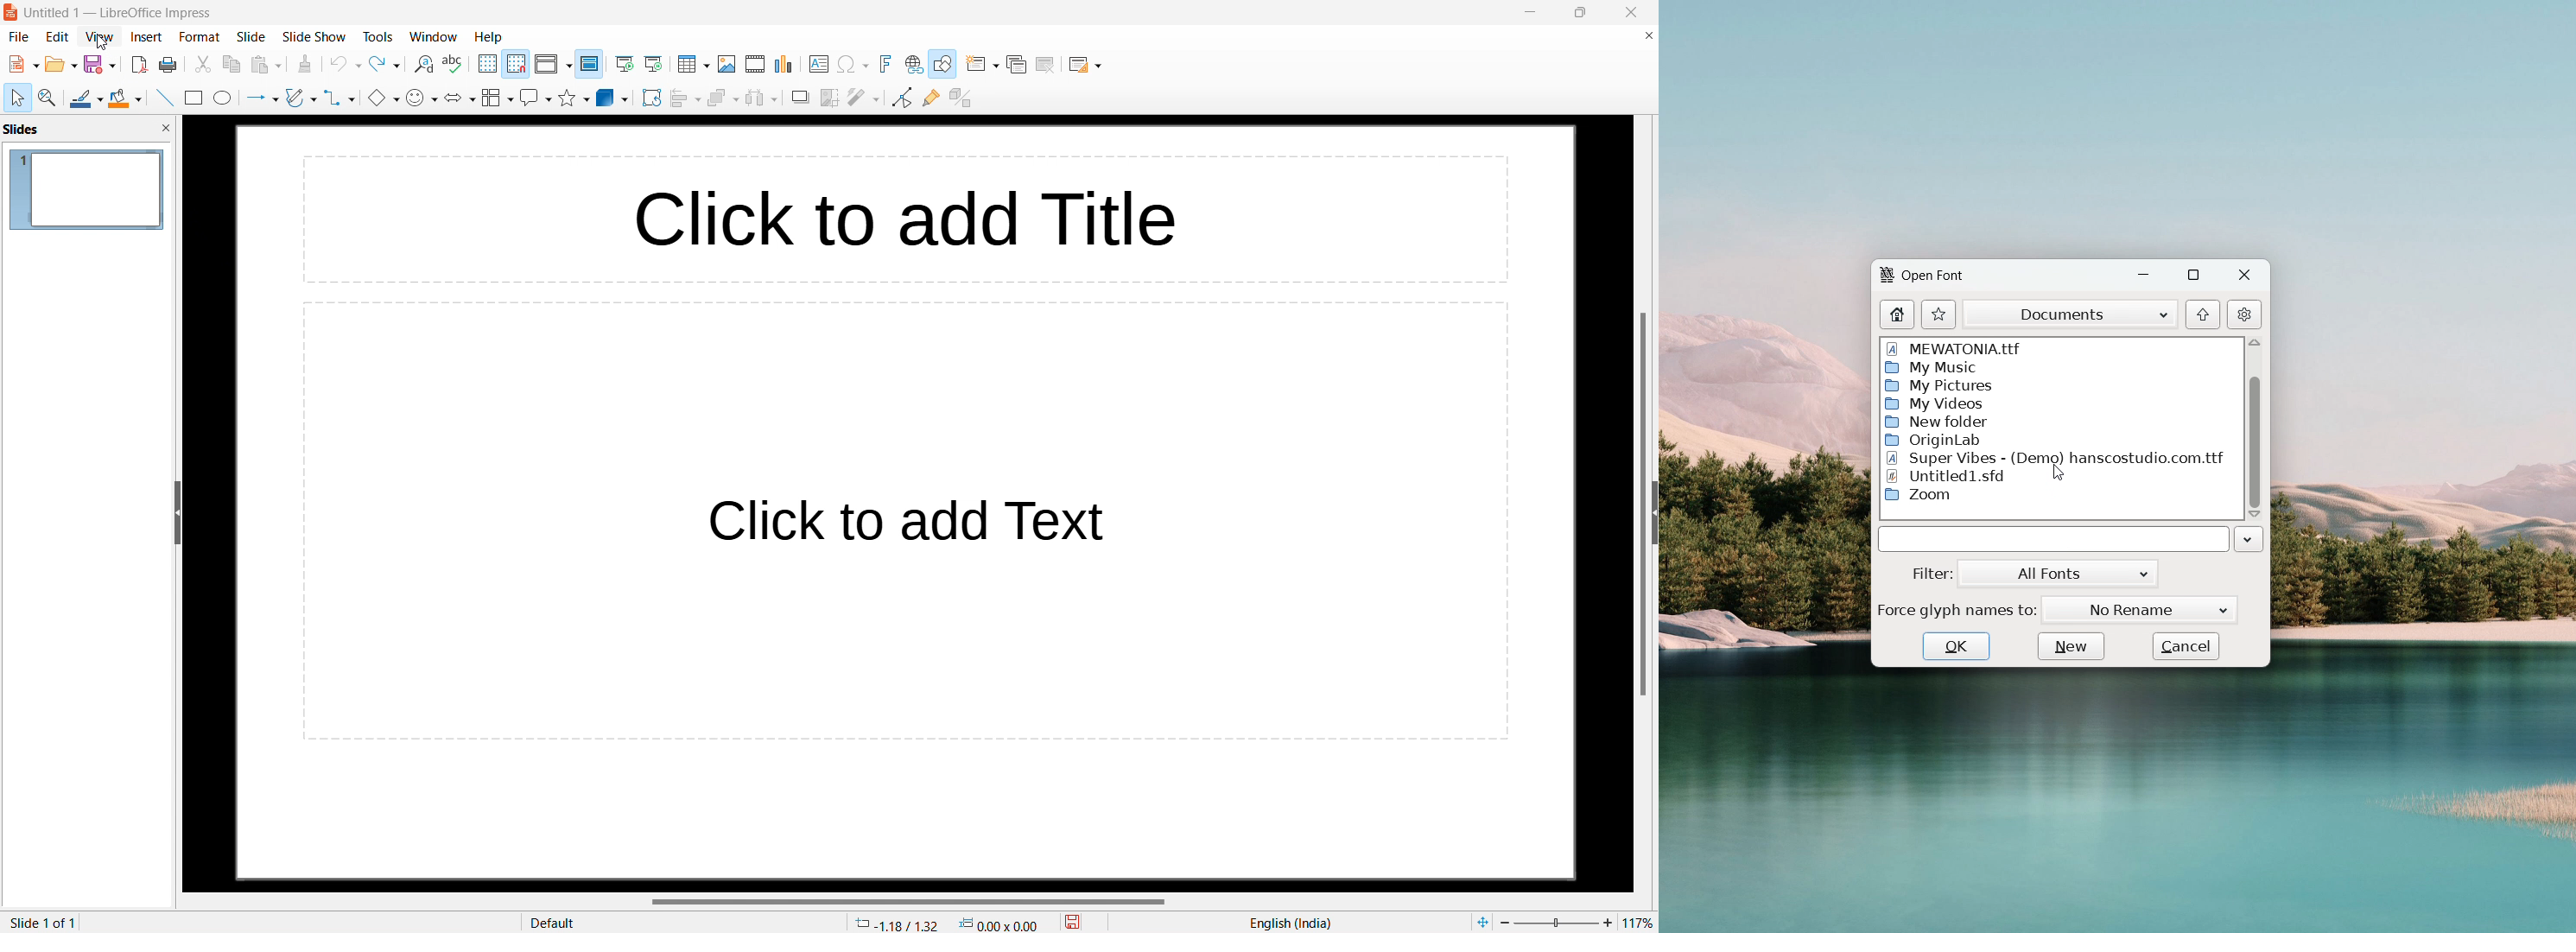 The image size is (2576, 952). What do you see at coordinates (553, 64) in the screenshot?
I see `display views` at bounding box center [553, 64].